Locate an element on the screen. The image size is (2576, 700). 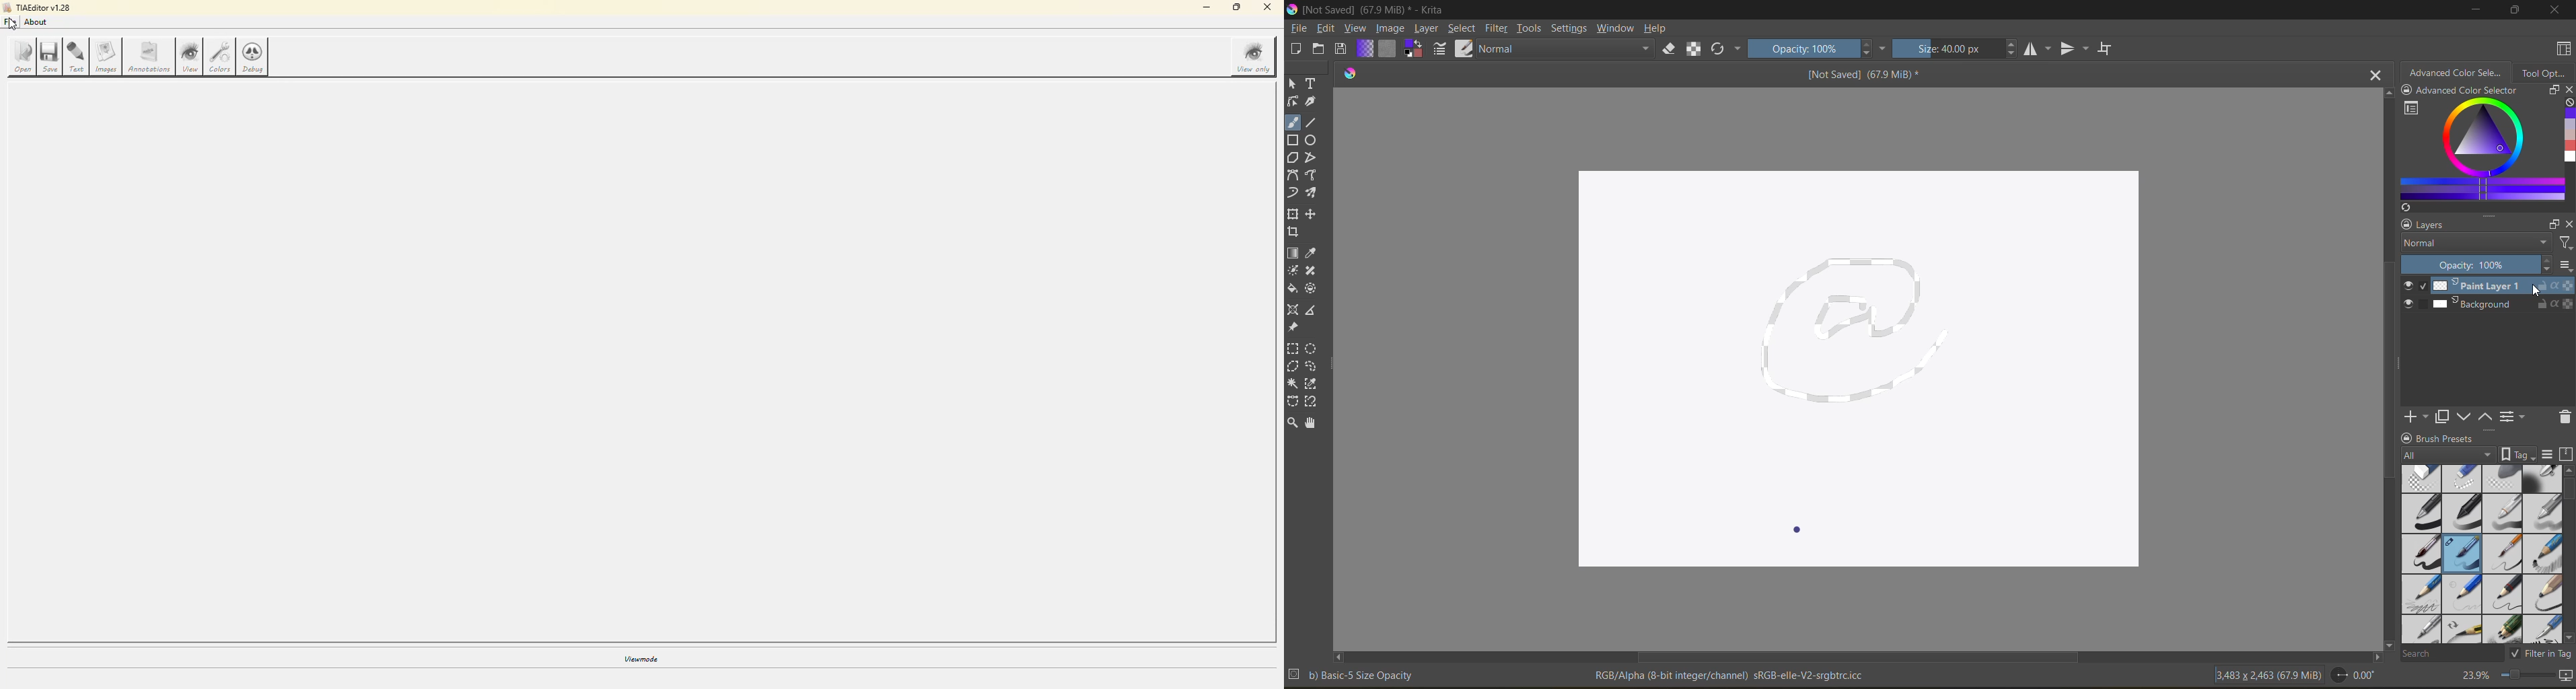
choose brush preset is located at coordinates (1466, 49).